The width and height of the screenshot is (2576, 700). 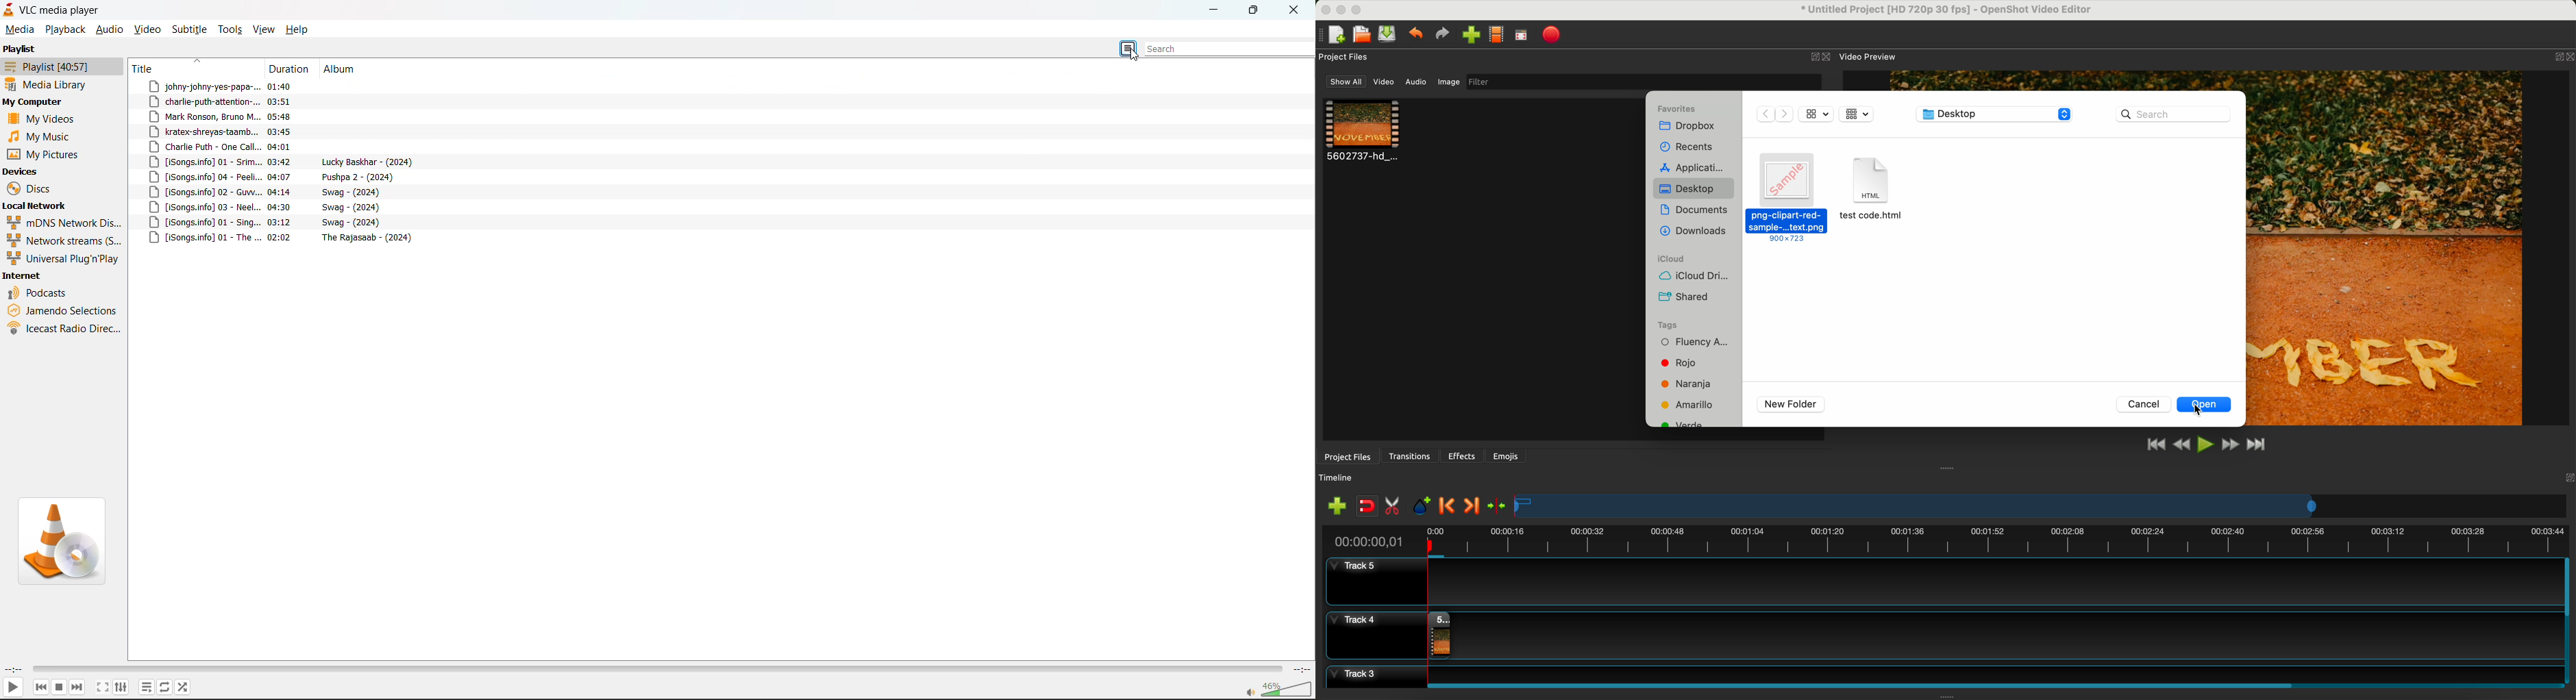 I want to click on videos, so click(x=42, y=118).